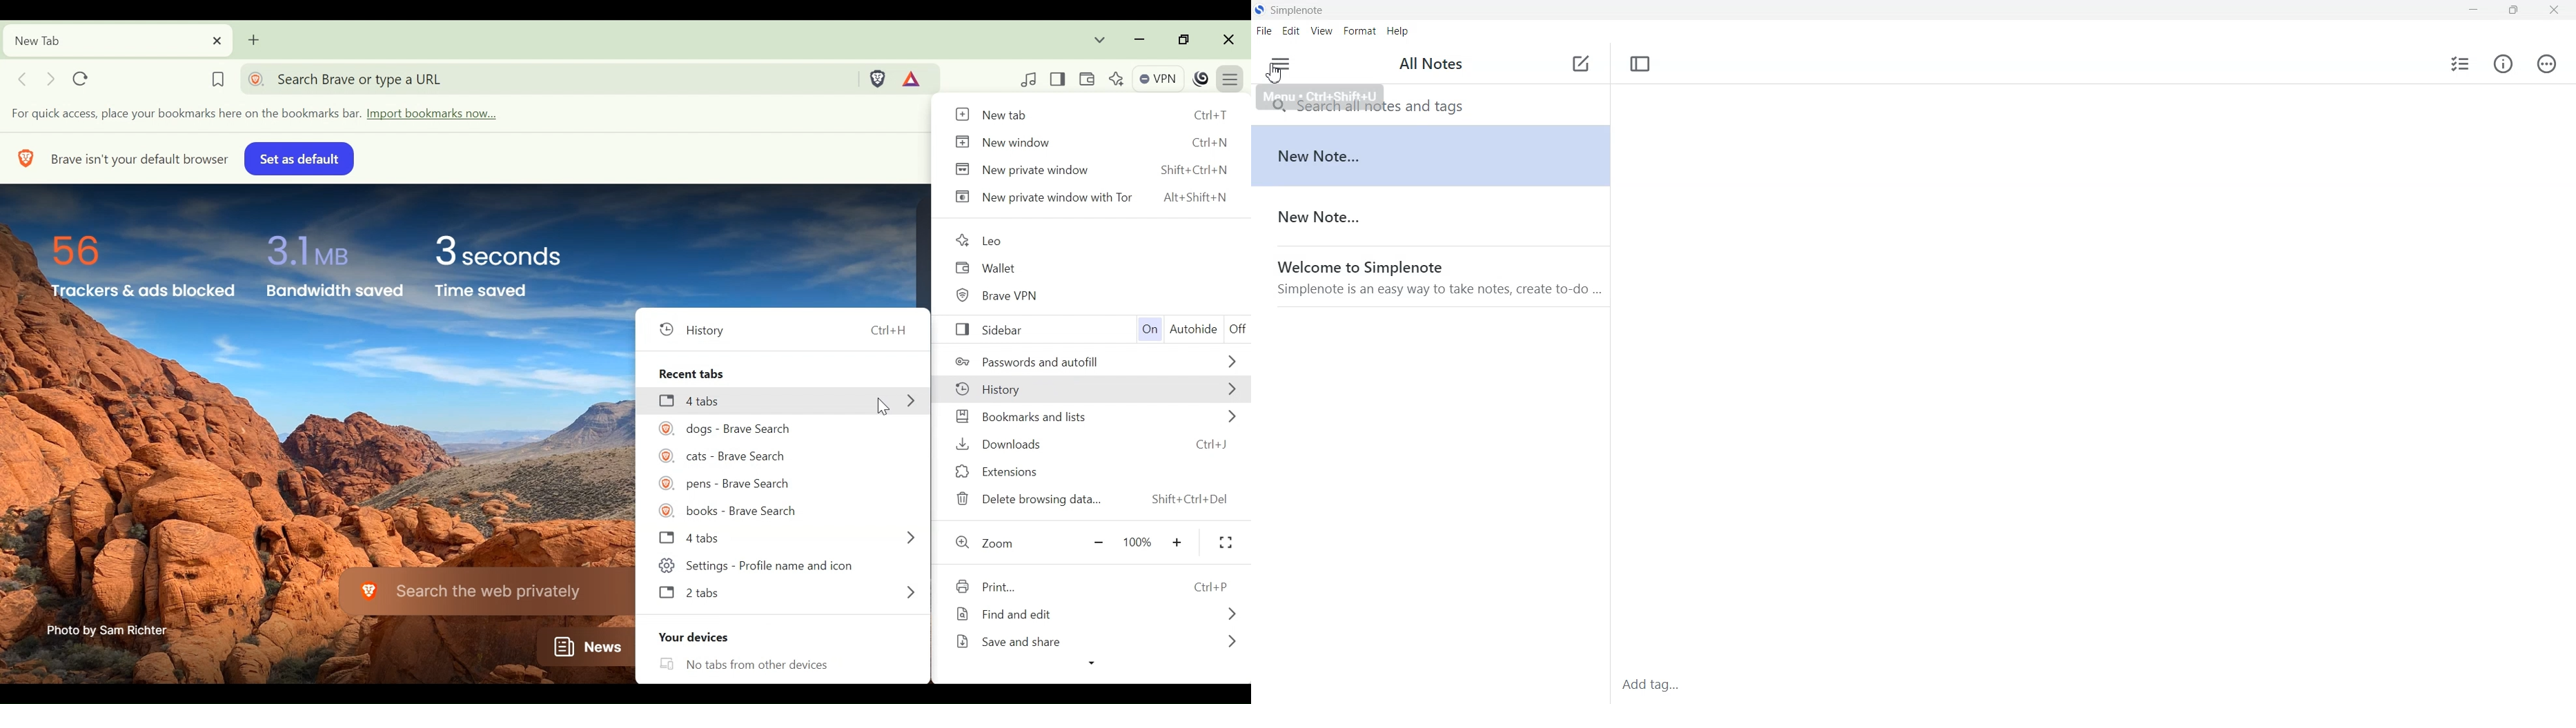 The width and height of the screenshot is (2576, 728). Describe the element at coordinates (549, 78) in the screenshot. I see `Address bar` at that location.